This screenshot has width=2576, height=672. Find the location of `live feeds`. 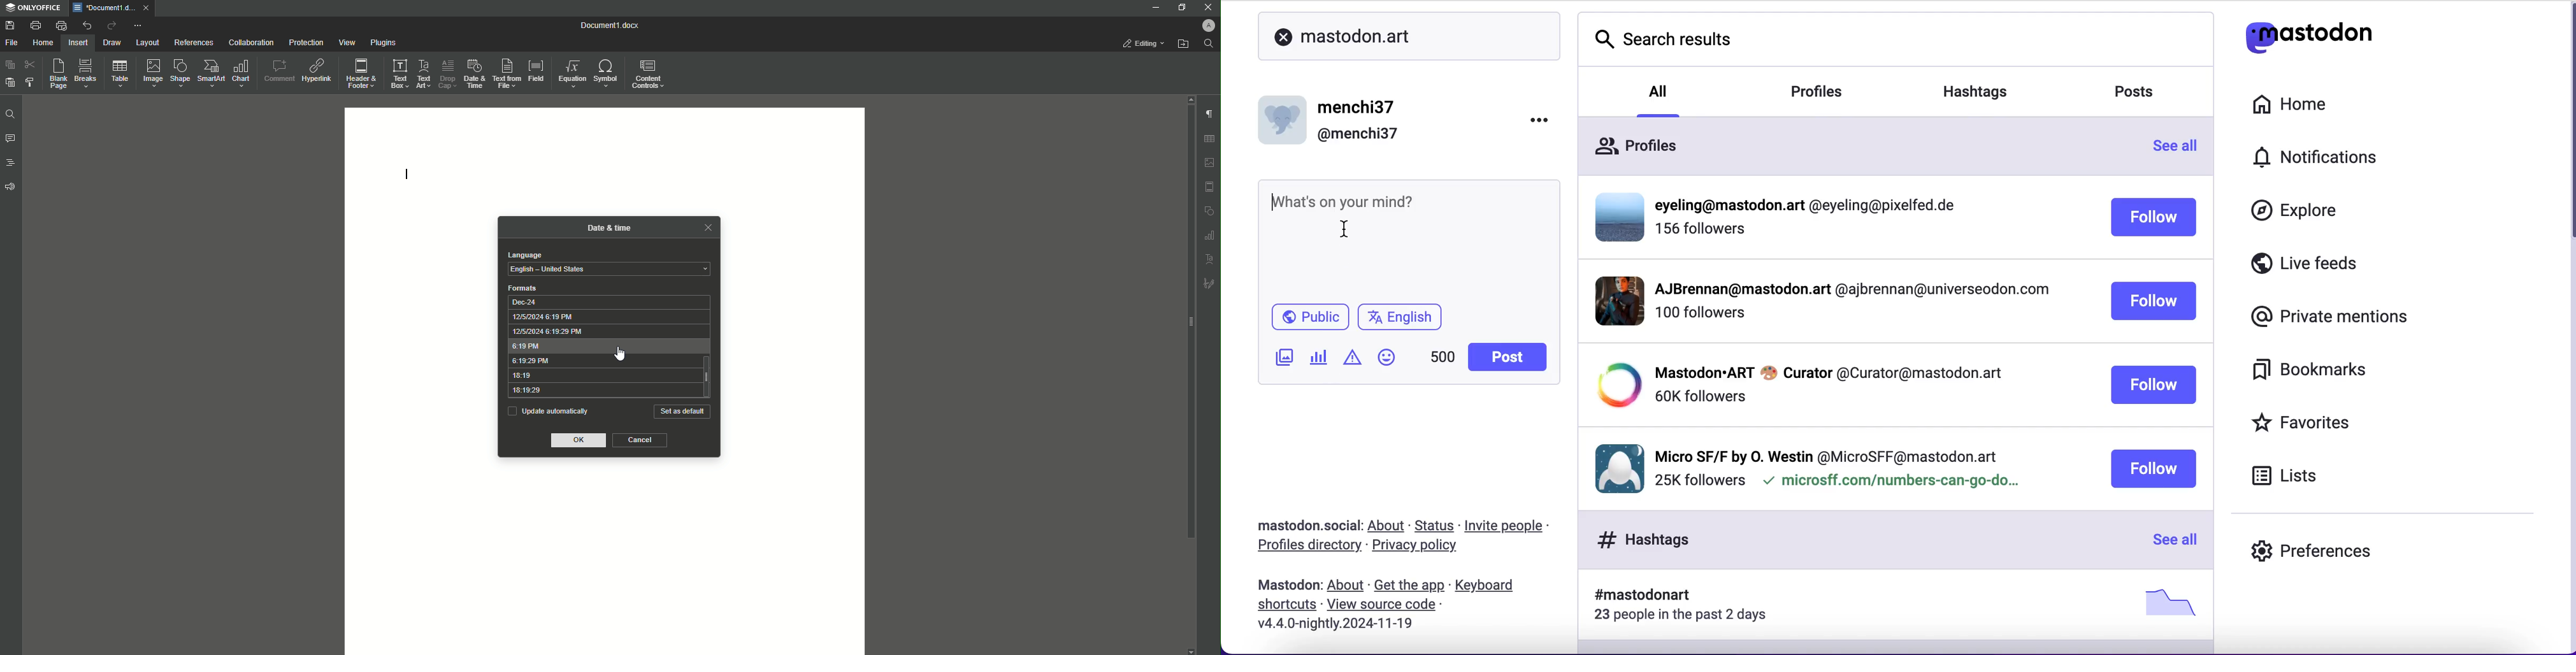

live feeds is located at coordinates (2342, 264).